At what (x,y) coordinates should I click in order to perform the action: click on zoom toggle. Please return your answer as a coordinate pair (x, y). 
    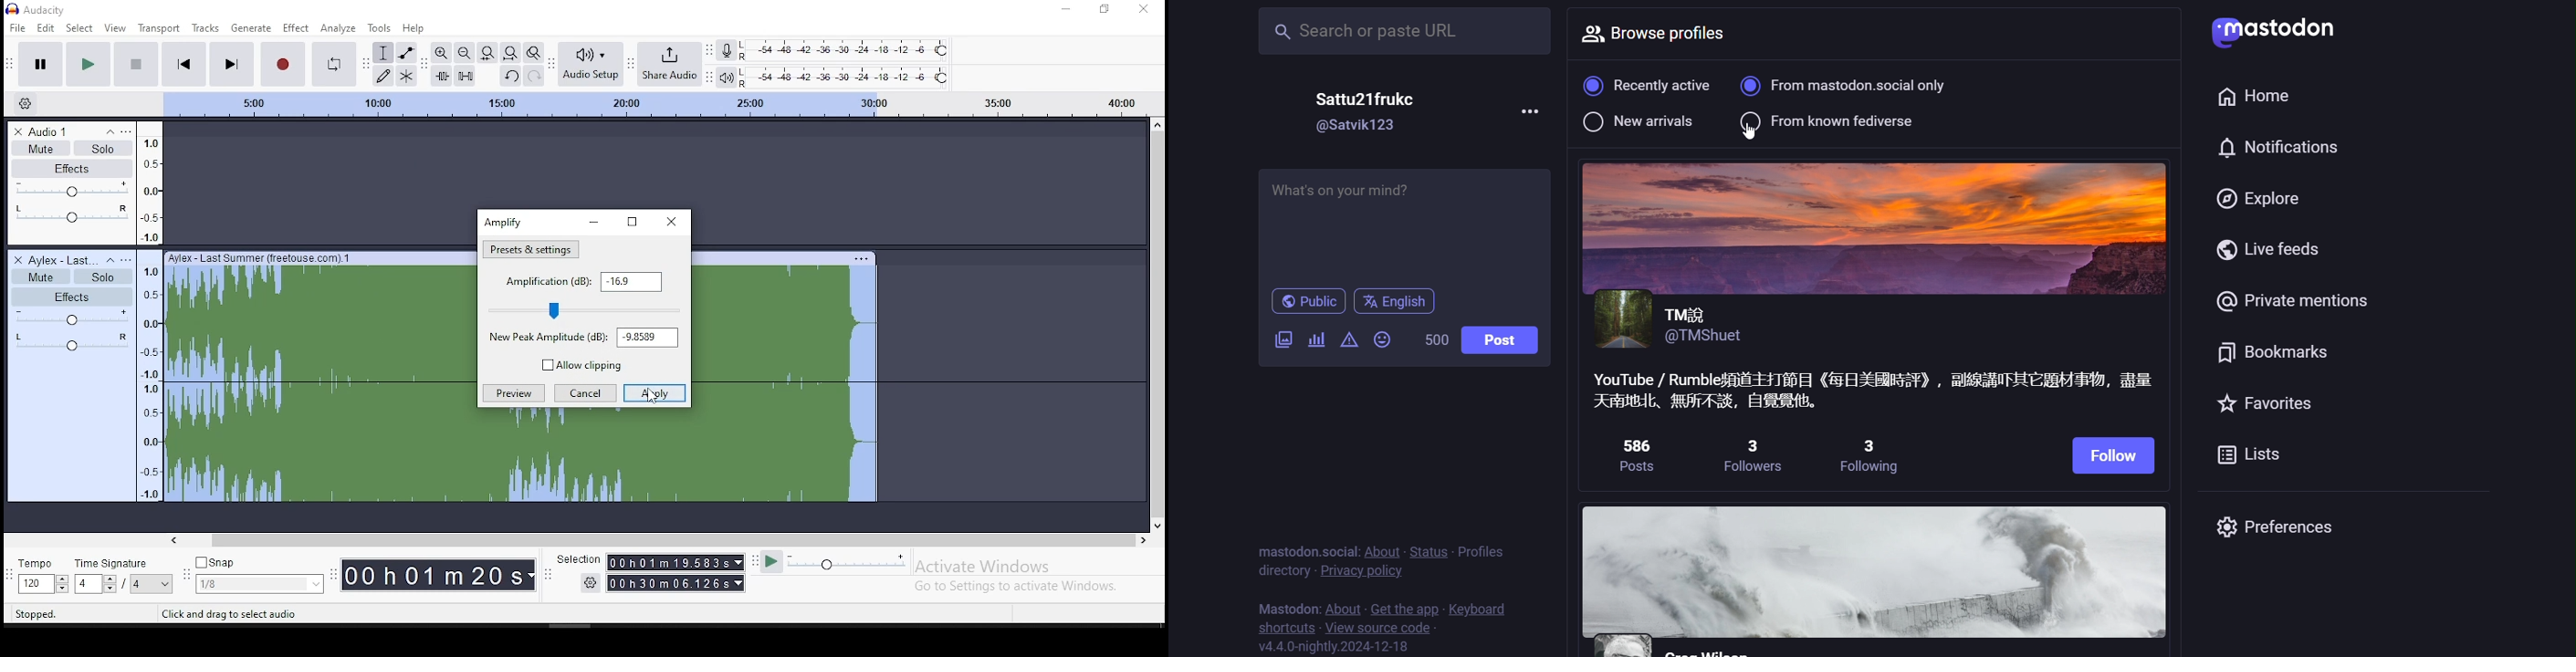
    Looking at the image, I should click on (533, 52).